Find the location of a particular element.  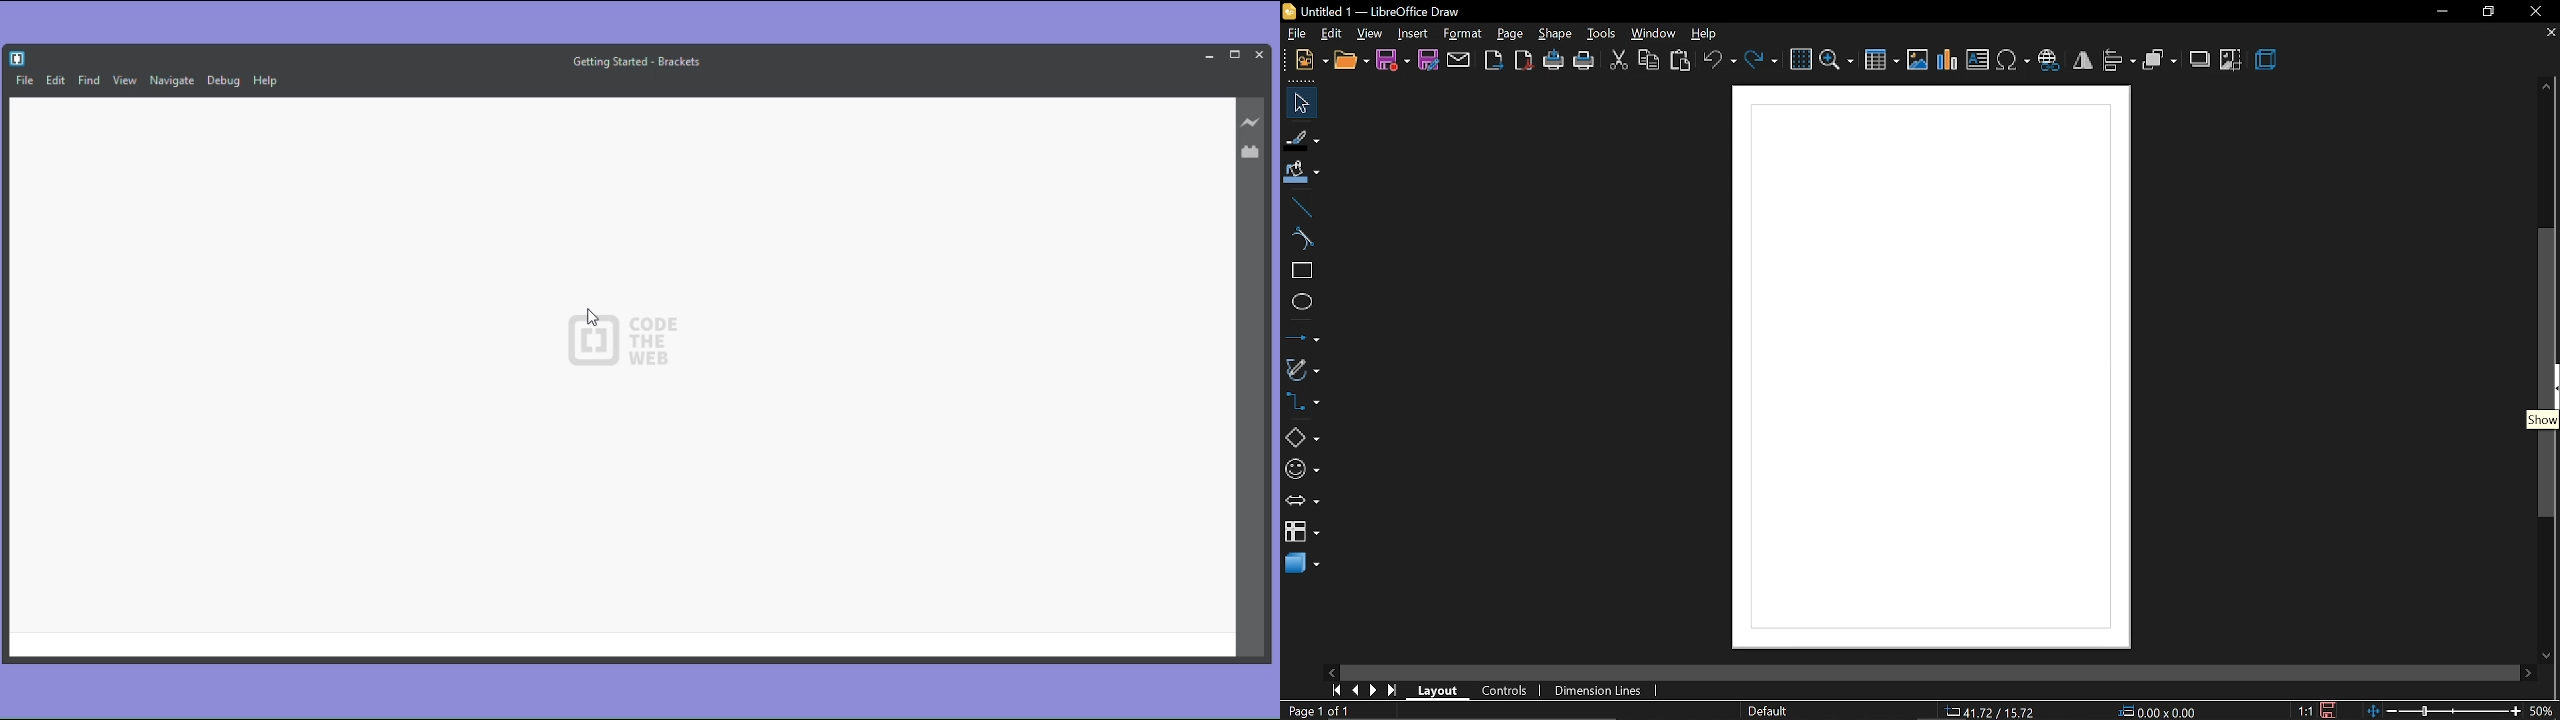

save is located at coordinates (1393, 61).